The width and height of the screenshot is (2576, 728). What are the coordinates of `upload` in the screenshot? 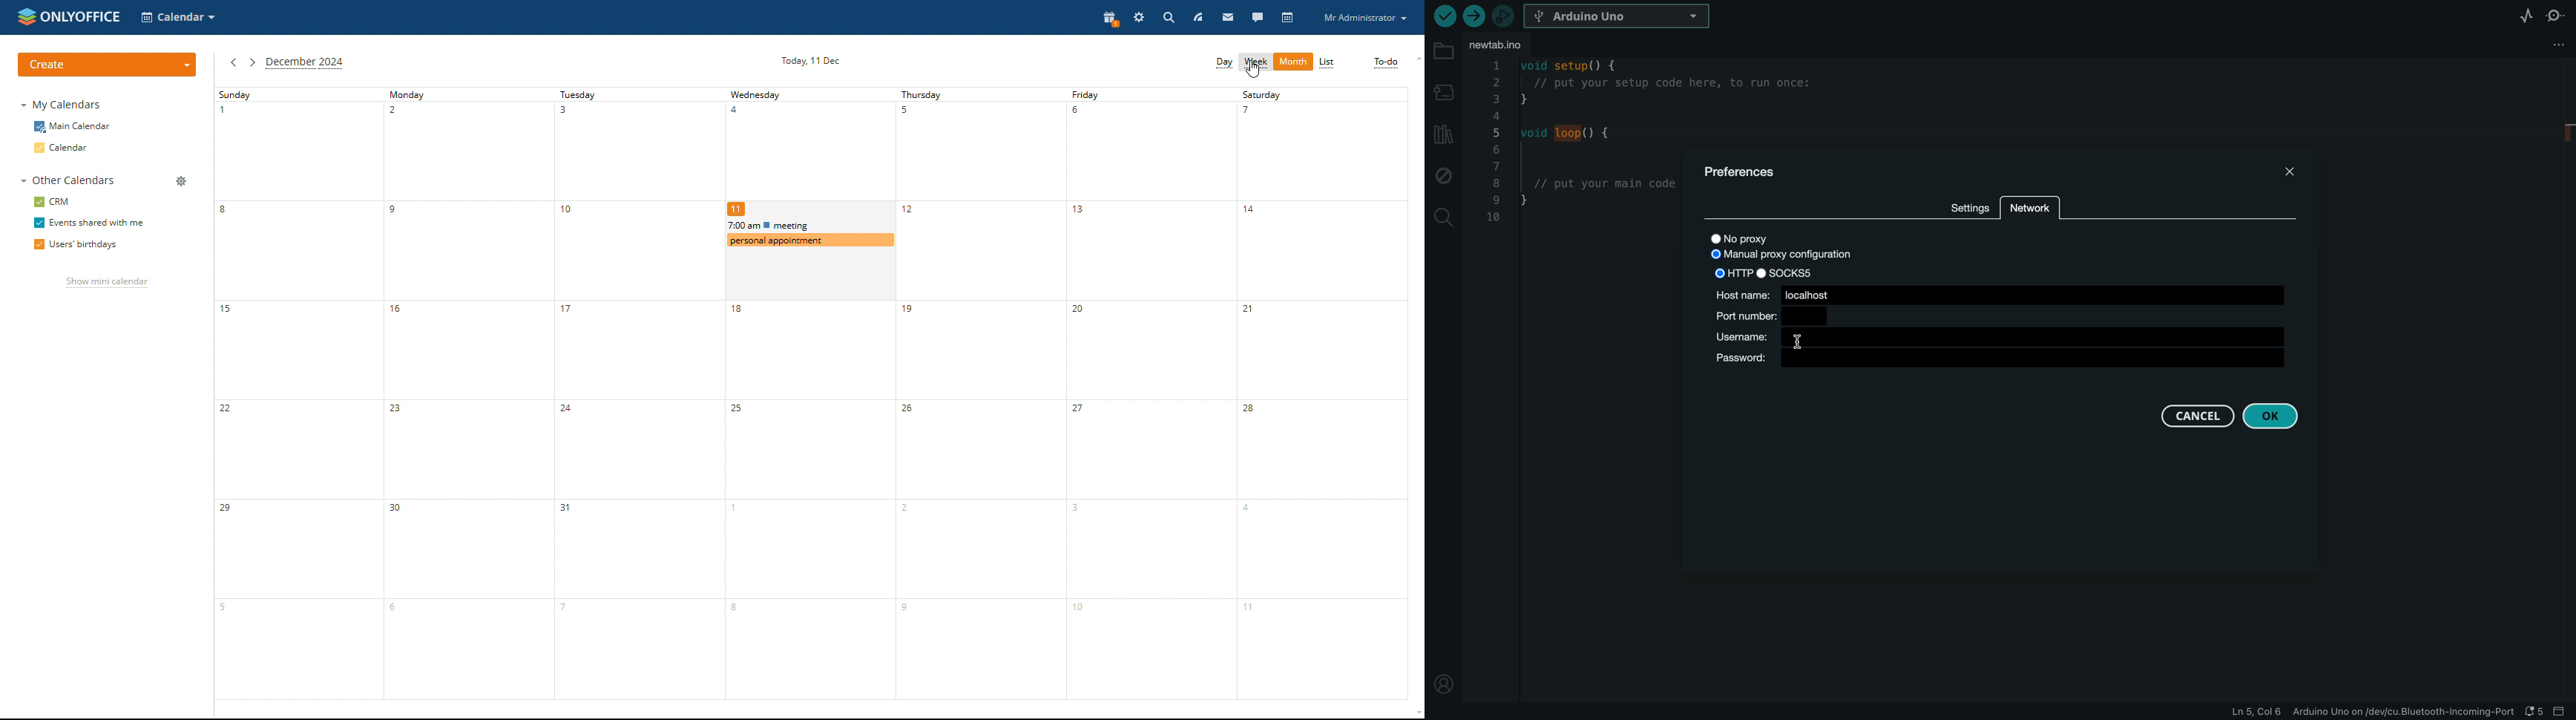 It's located at (1472, 16).